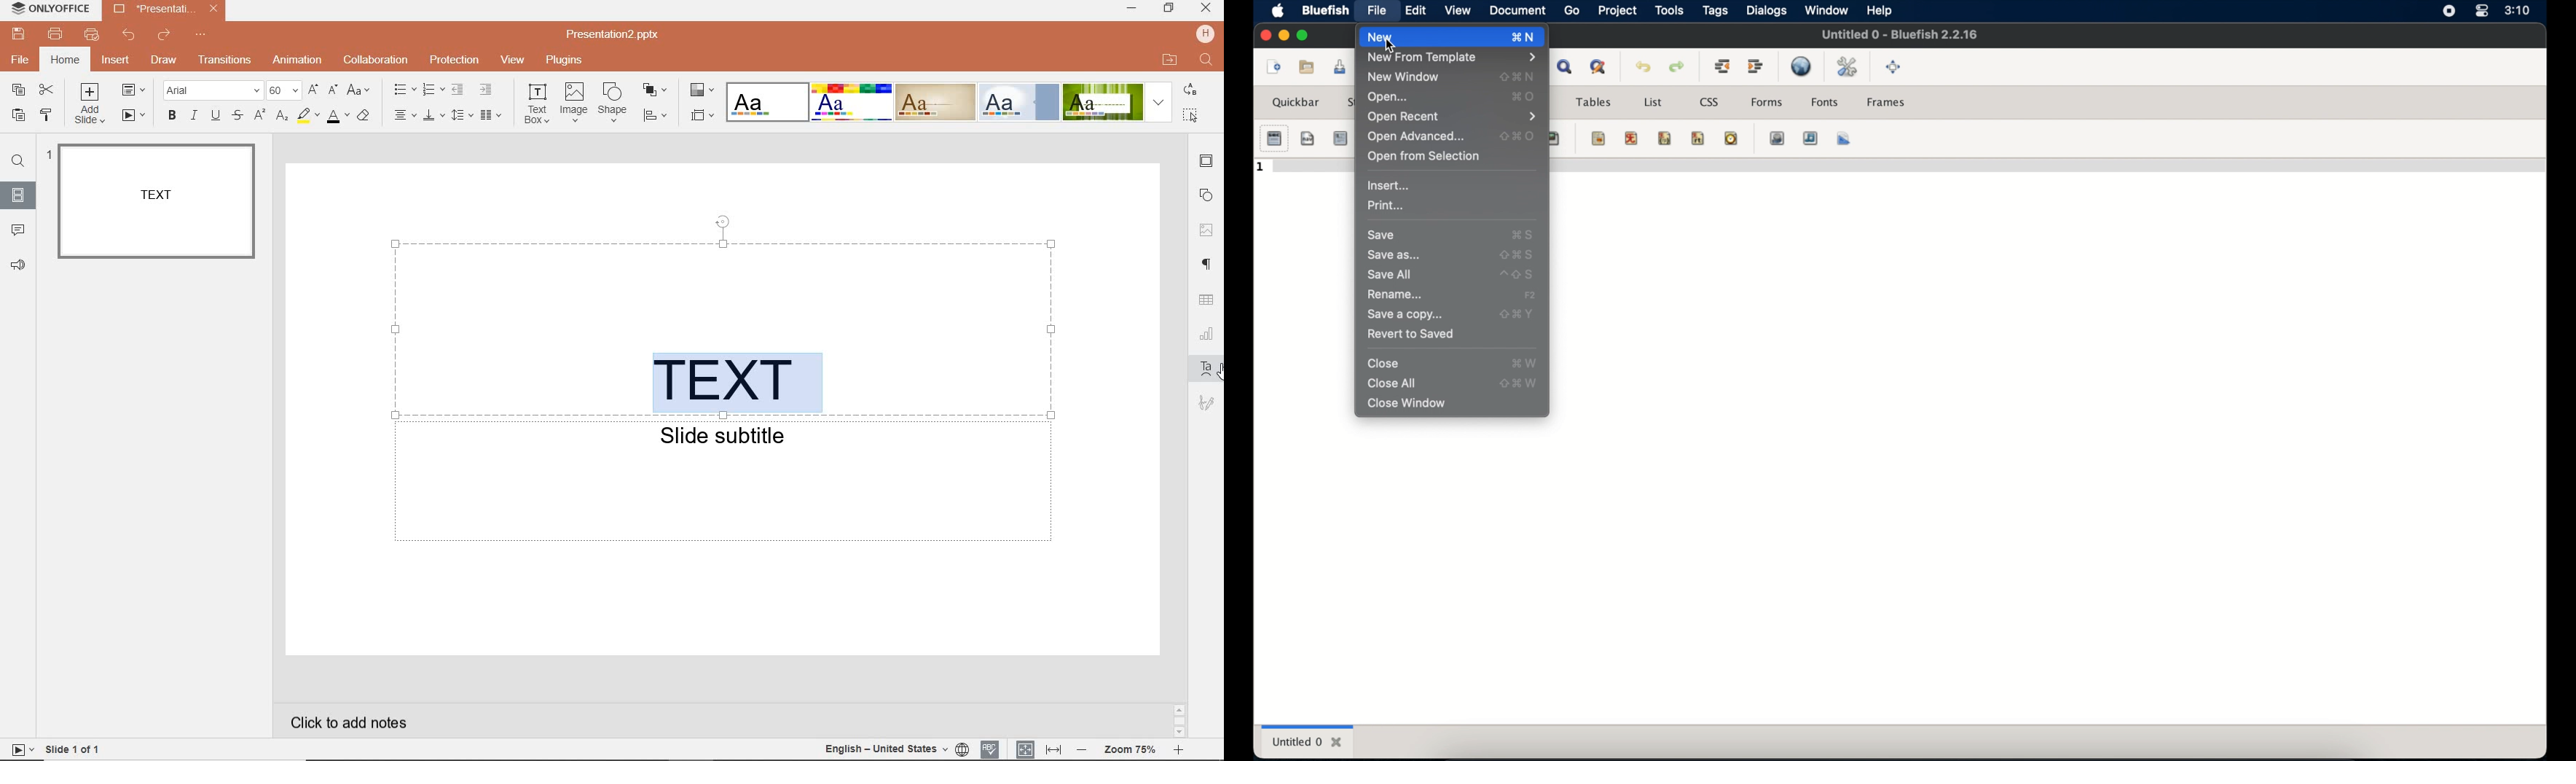  I want to click on FEEDBACK & SUPPORT, so click(19, 267).